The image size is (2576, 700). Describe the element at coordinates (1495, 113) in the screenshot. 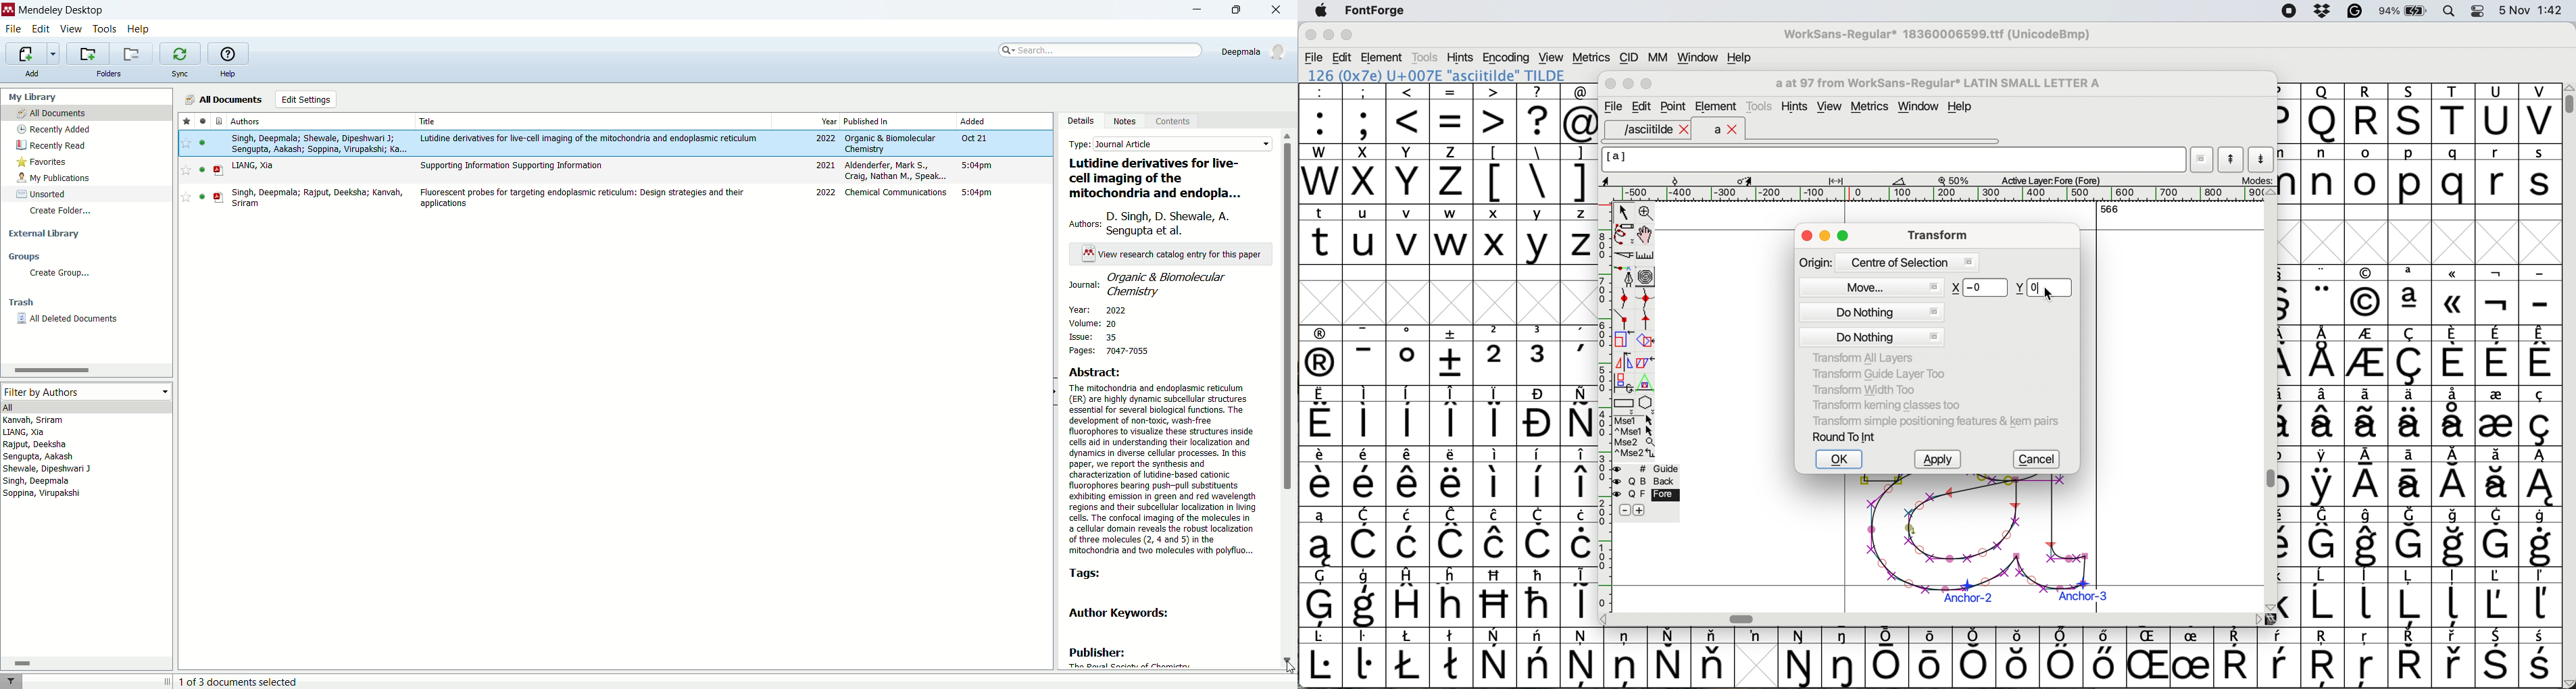

I see `>` at that location.